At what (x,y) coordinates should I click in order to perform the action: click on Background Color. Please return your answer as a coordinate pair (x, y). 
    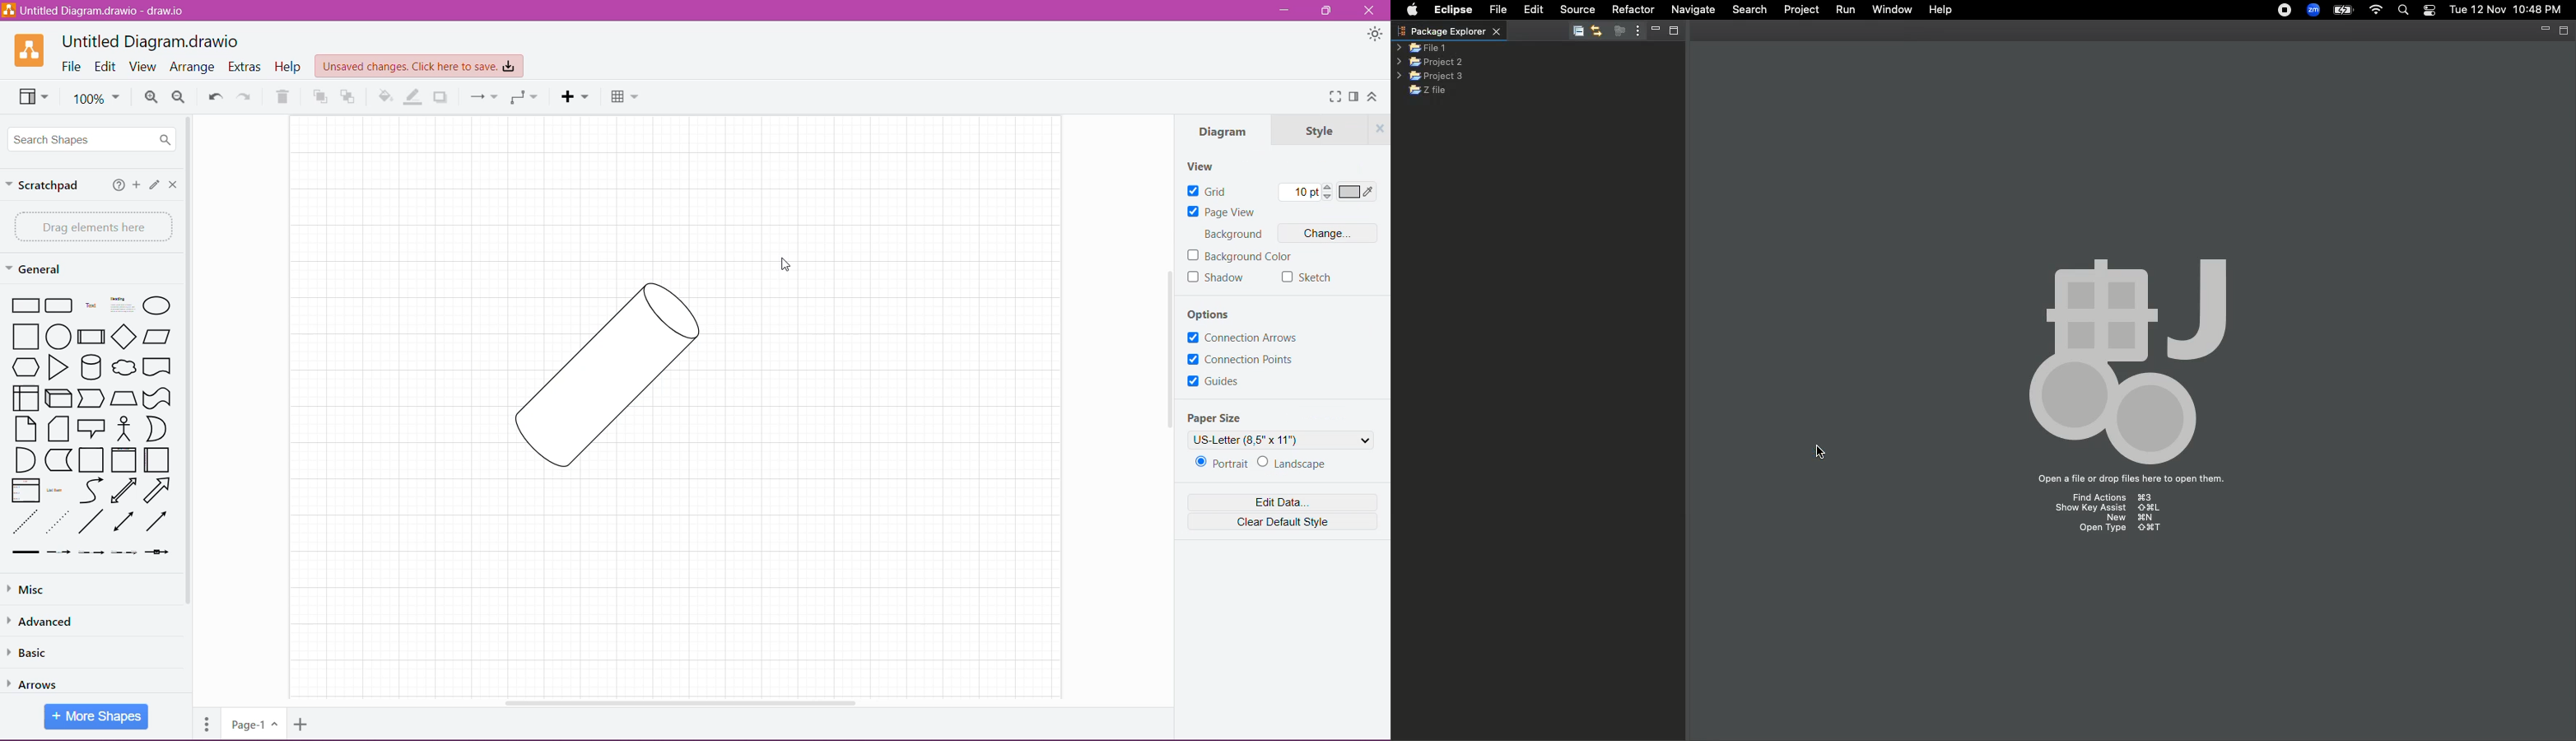
    Looking at the image, I should click on (1244, 256).